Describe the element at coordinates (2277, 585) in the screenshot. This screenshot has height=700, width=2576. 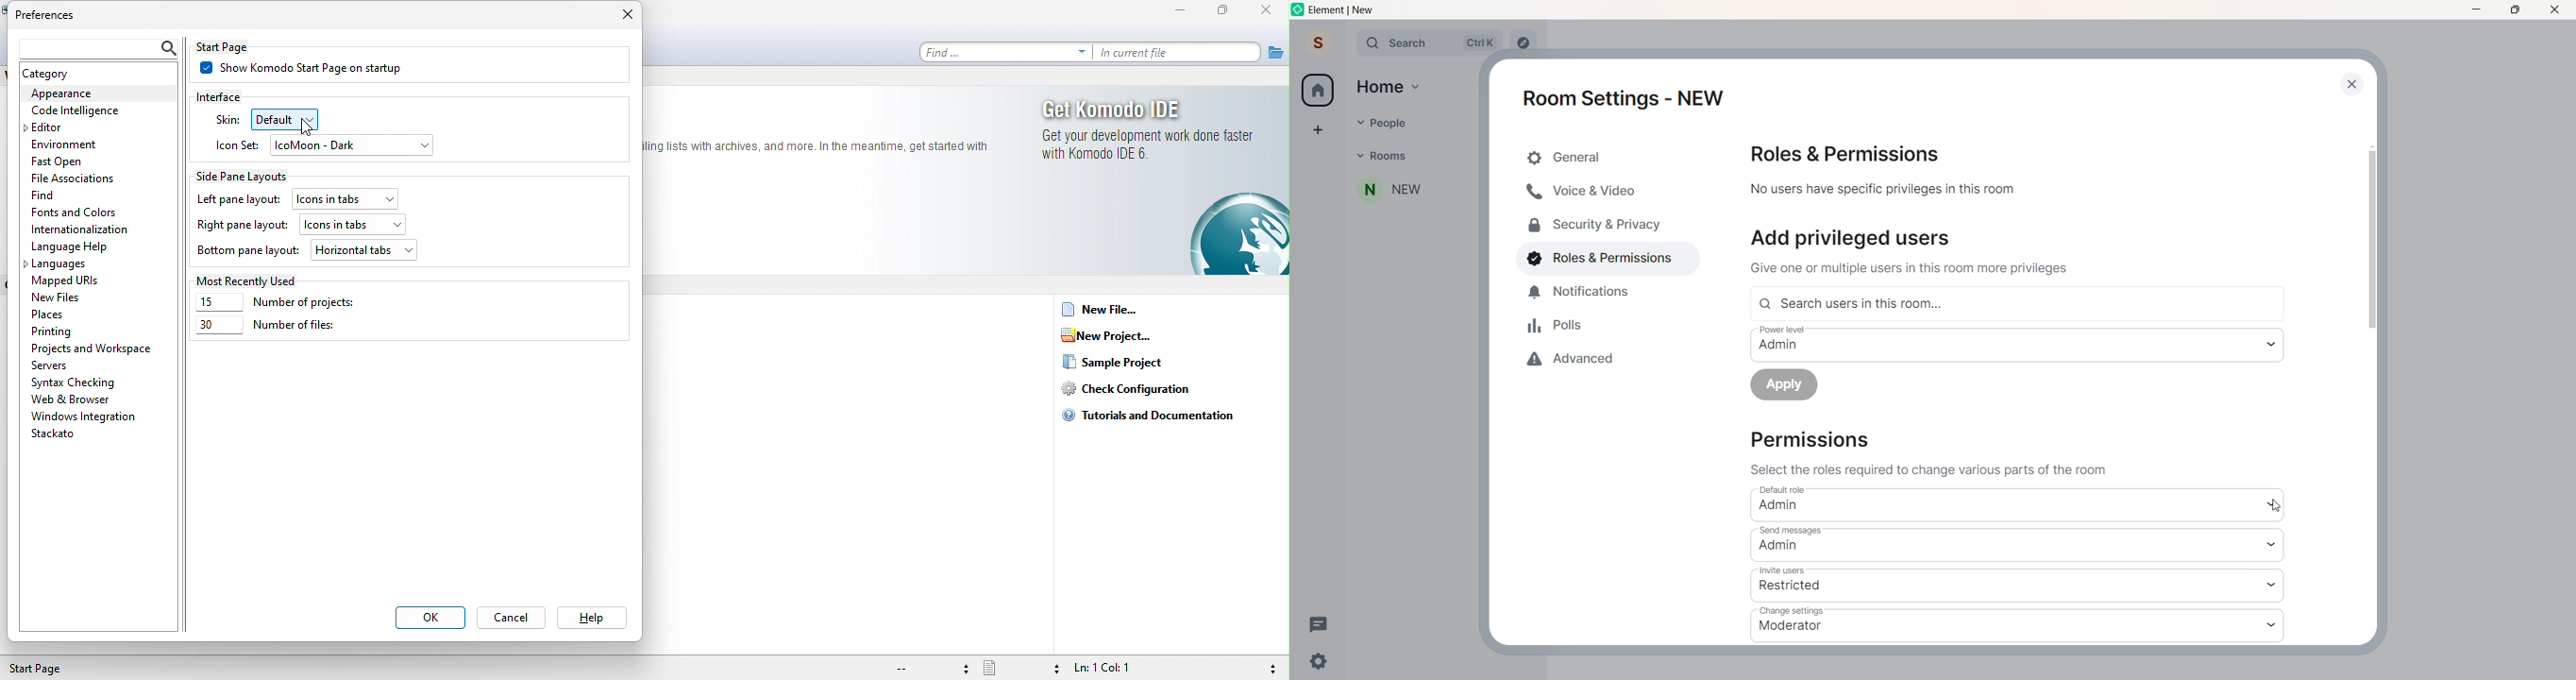
I see `invite users dropdown` at that location.